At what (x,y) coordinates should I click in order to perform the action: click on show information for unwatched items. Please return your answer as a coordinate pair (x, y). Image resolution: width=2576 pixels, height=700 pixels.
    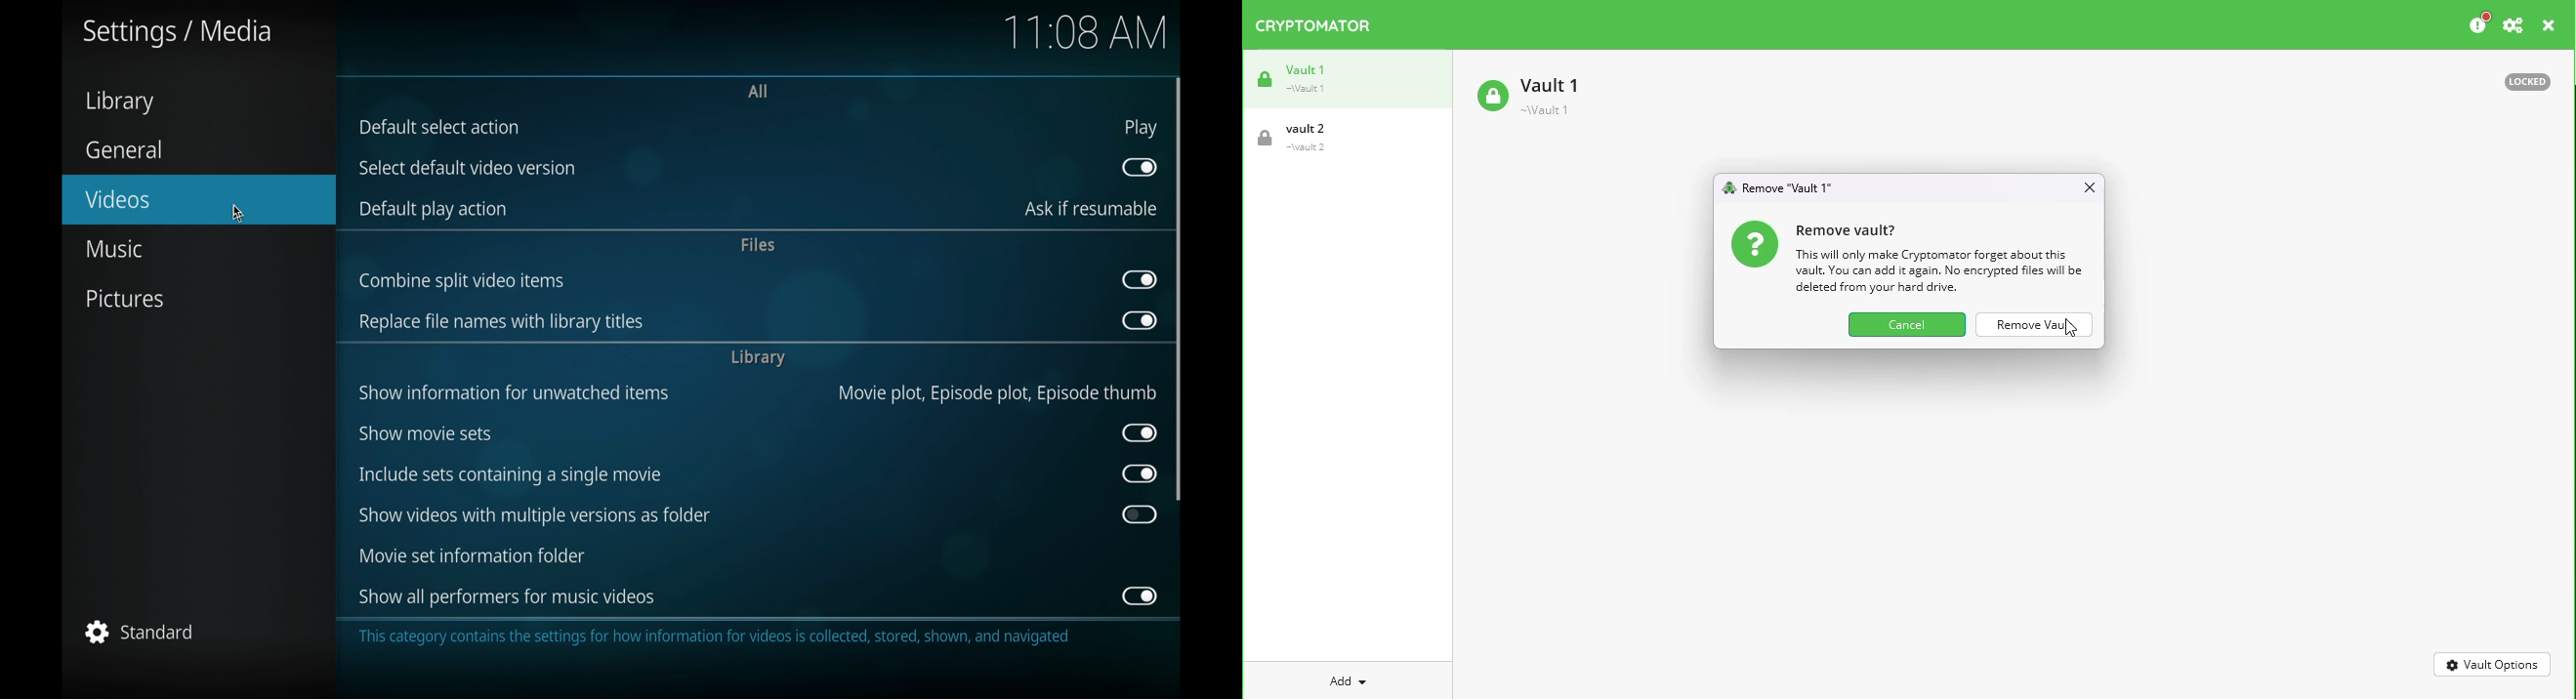
    Looking at the image, I should click on (513, 393).